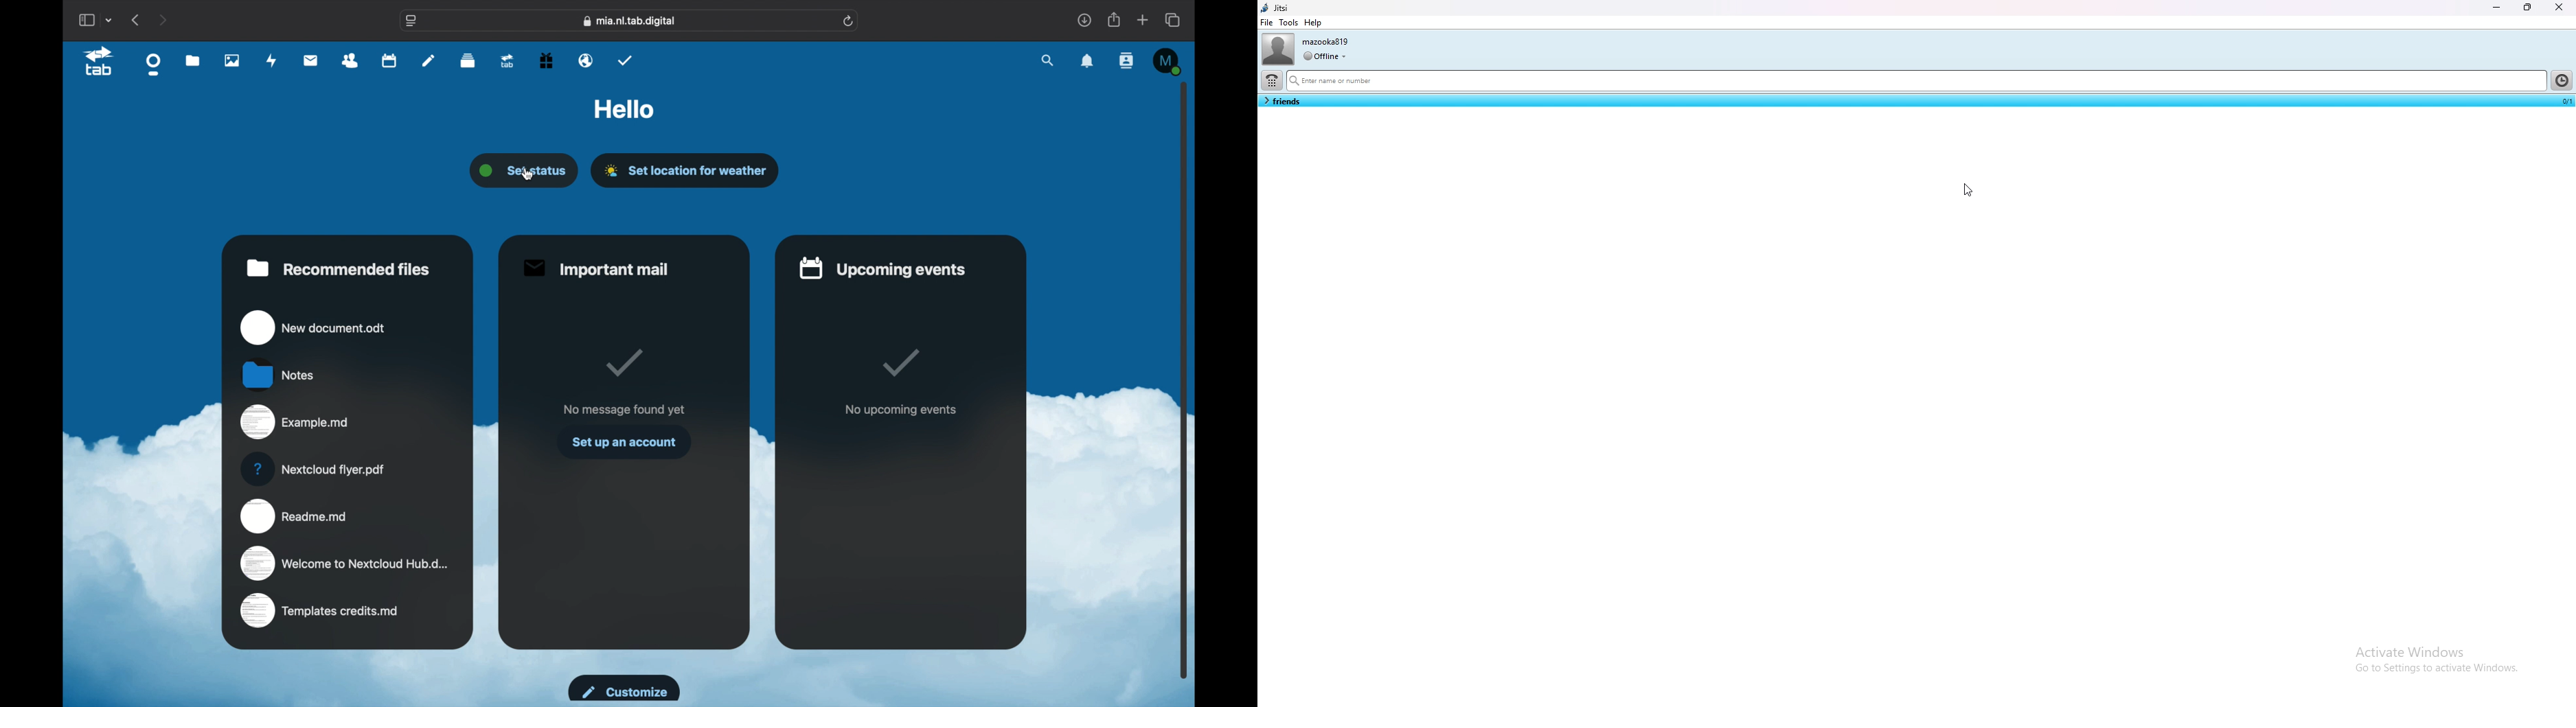 This screenshot has width=2576, height=728. What do you see at coordinates (1115, 19) in the screenshot?
I see `share` at bounding box center [1115, 19].